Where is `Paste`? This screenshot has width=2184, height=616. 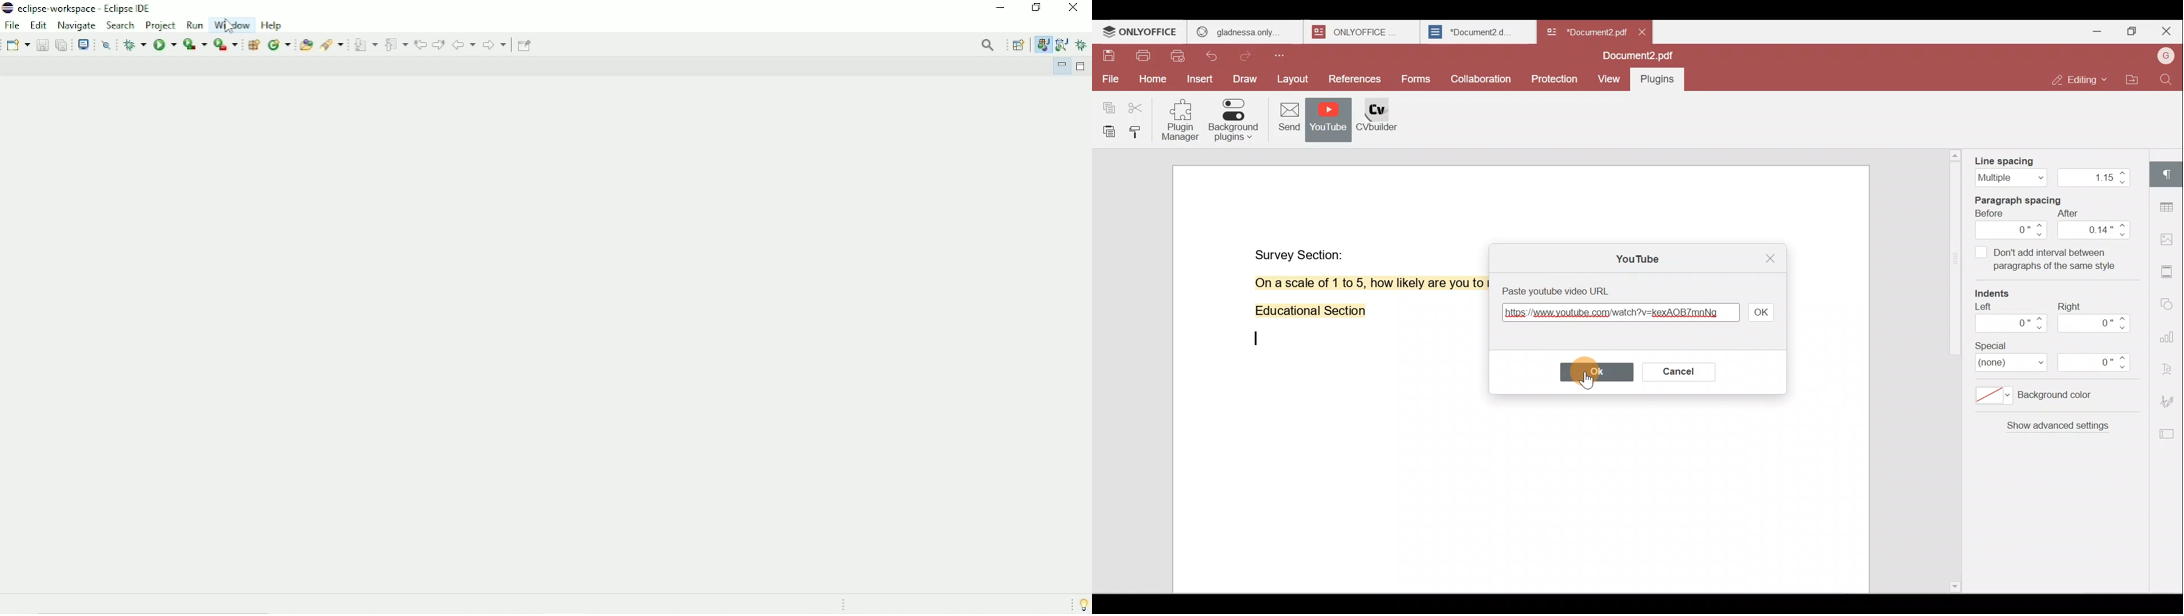
Paste is located at coordinates (1106, 131).